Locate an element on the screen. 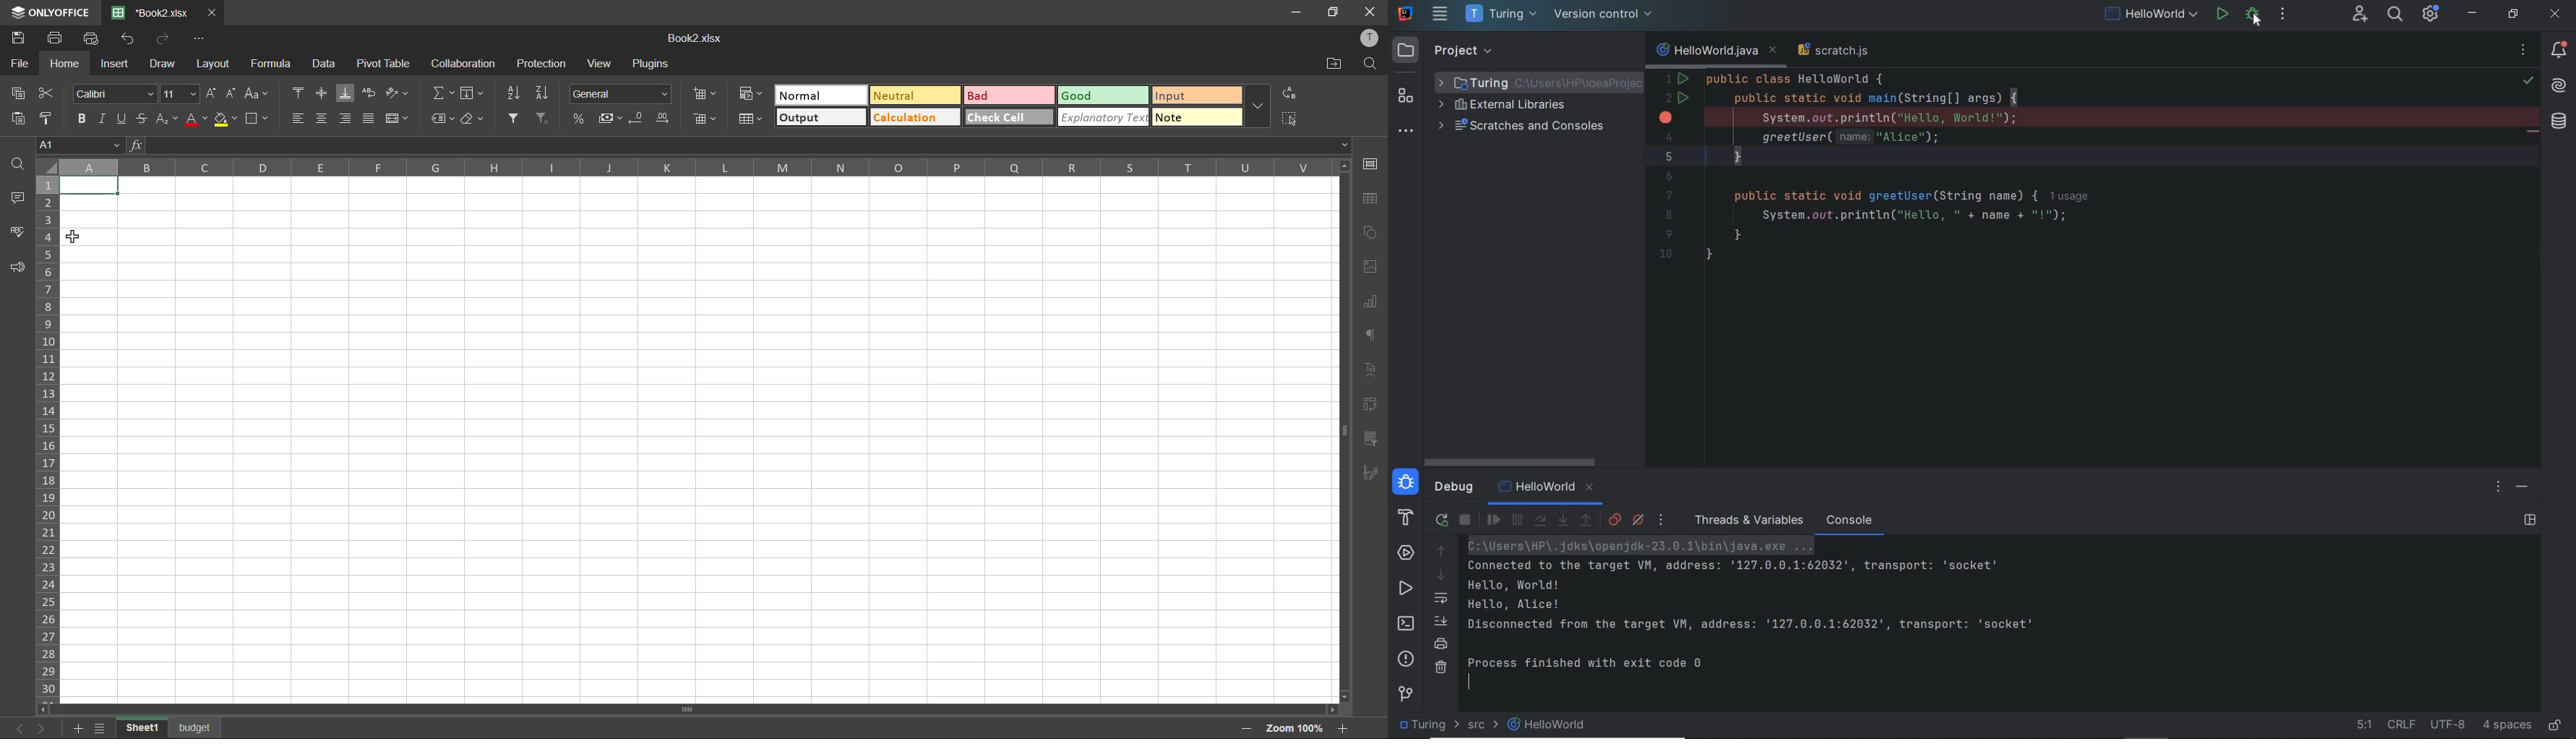 Image resolution: width=2576 pixels, height=756 pixels. copy style is located at coordinates (51, 116).